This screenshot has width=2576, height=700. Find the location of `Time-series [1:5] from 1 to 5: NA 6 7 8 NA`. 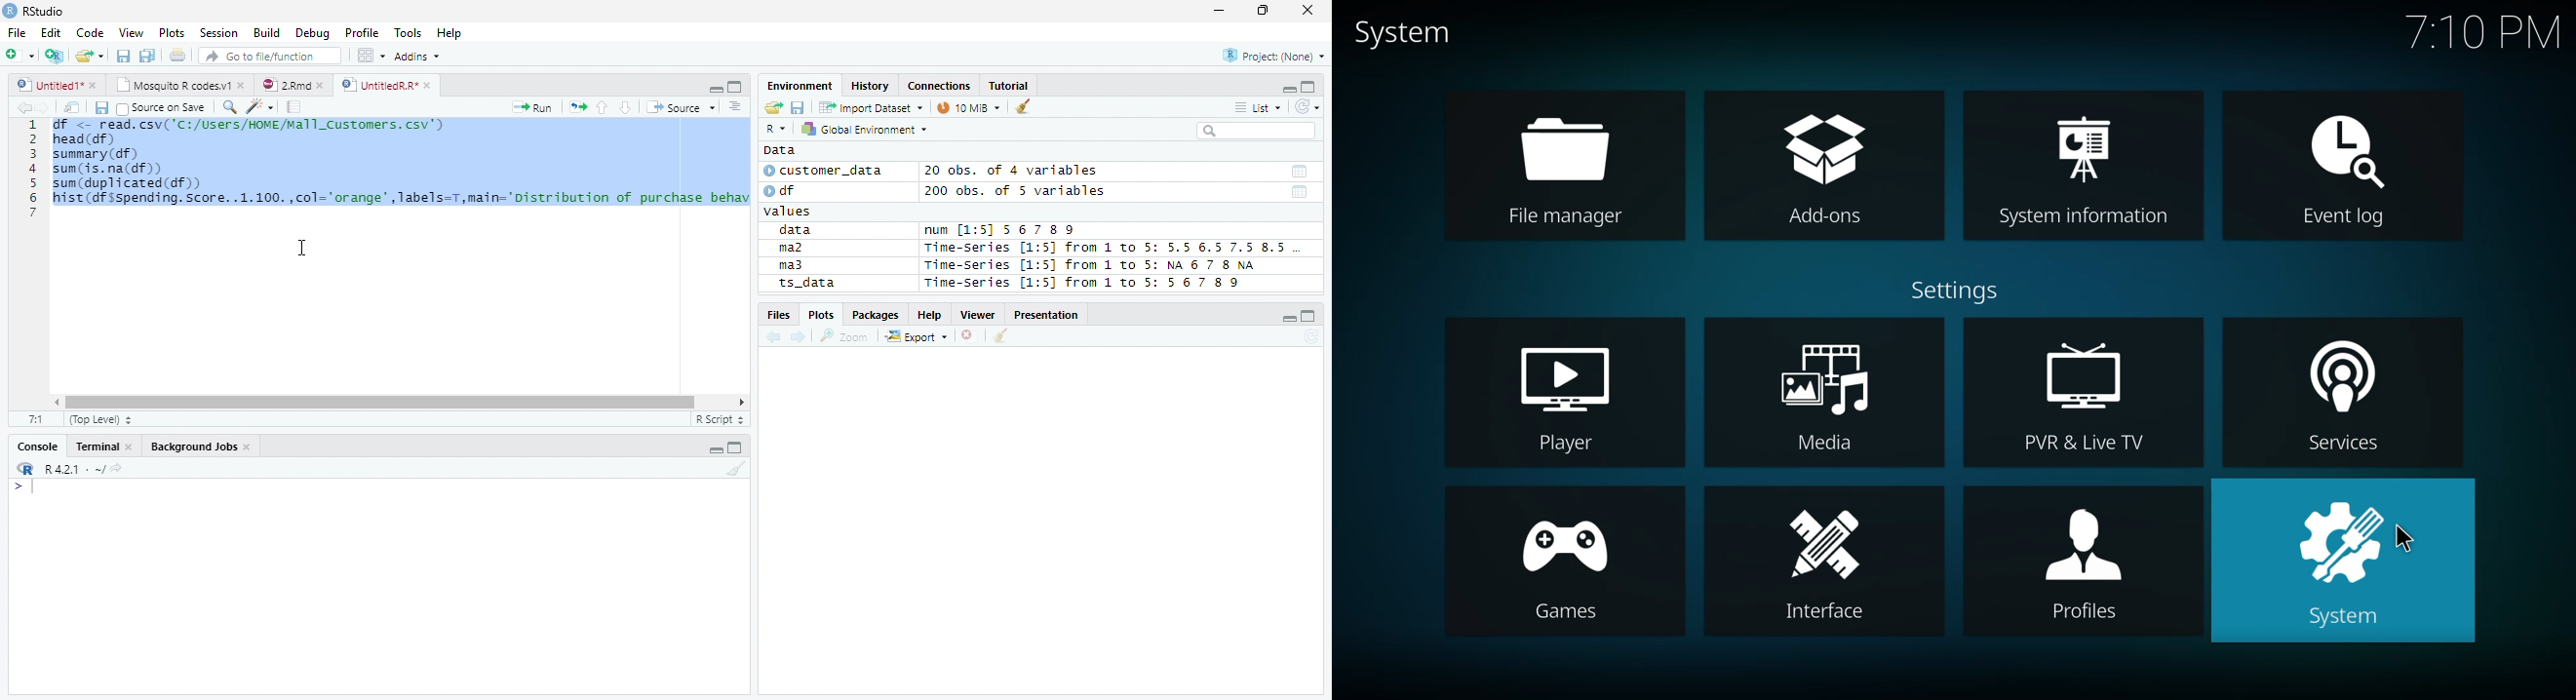

Time-series [1:5] from 1 to 5: NA 6 7 8 NA is located at coordinates (1098, 266).